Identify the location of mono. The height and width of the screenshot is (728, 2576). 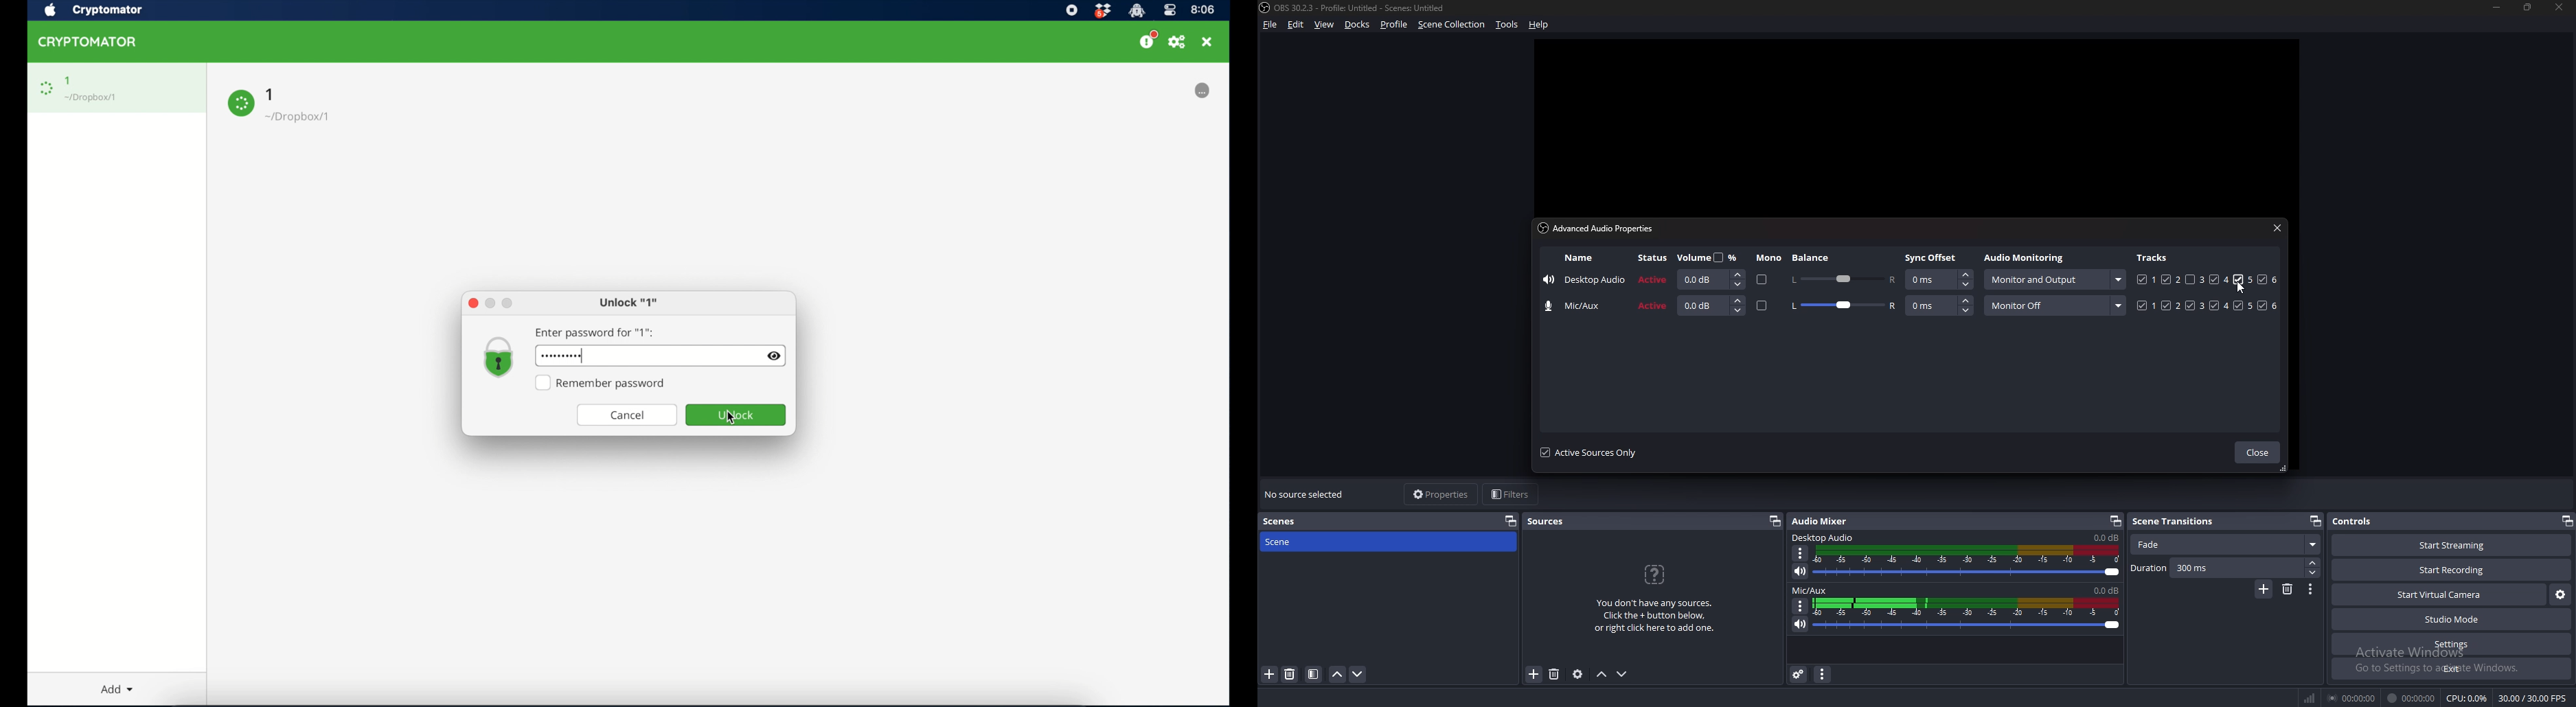
(1762, 307).